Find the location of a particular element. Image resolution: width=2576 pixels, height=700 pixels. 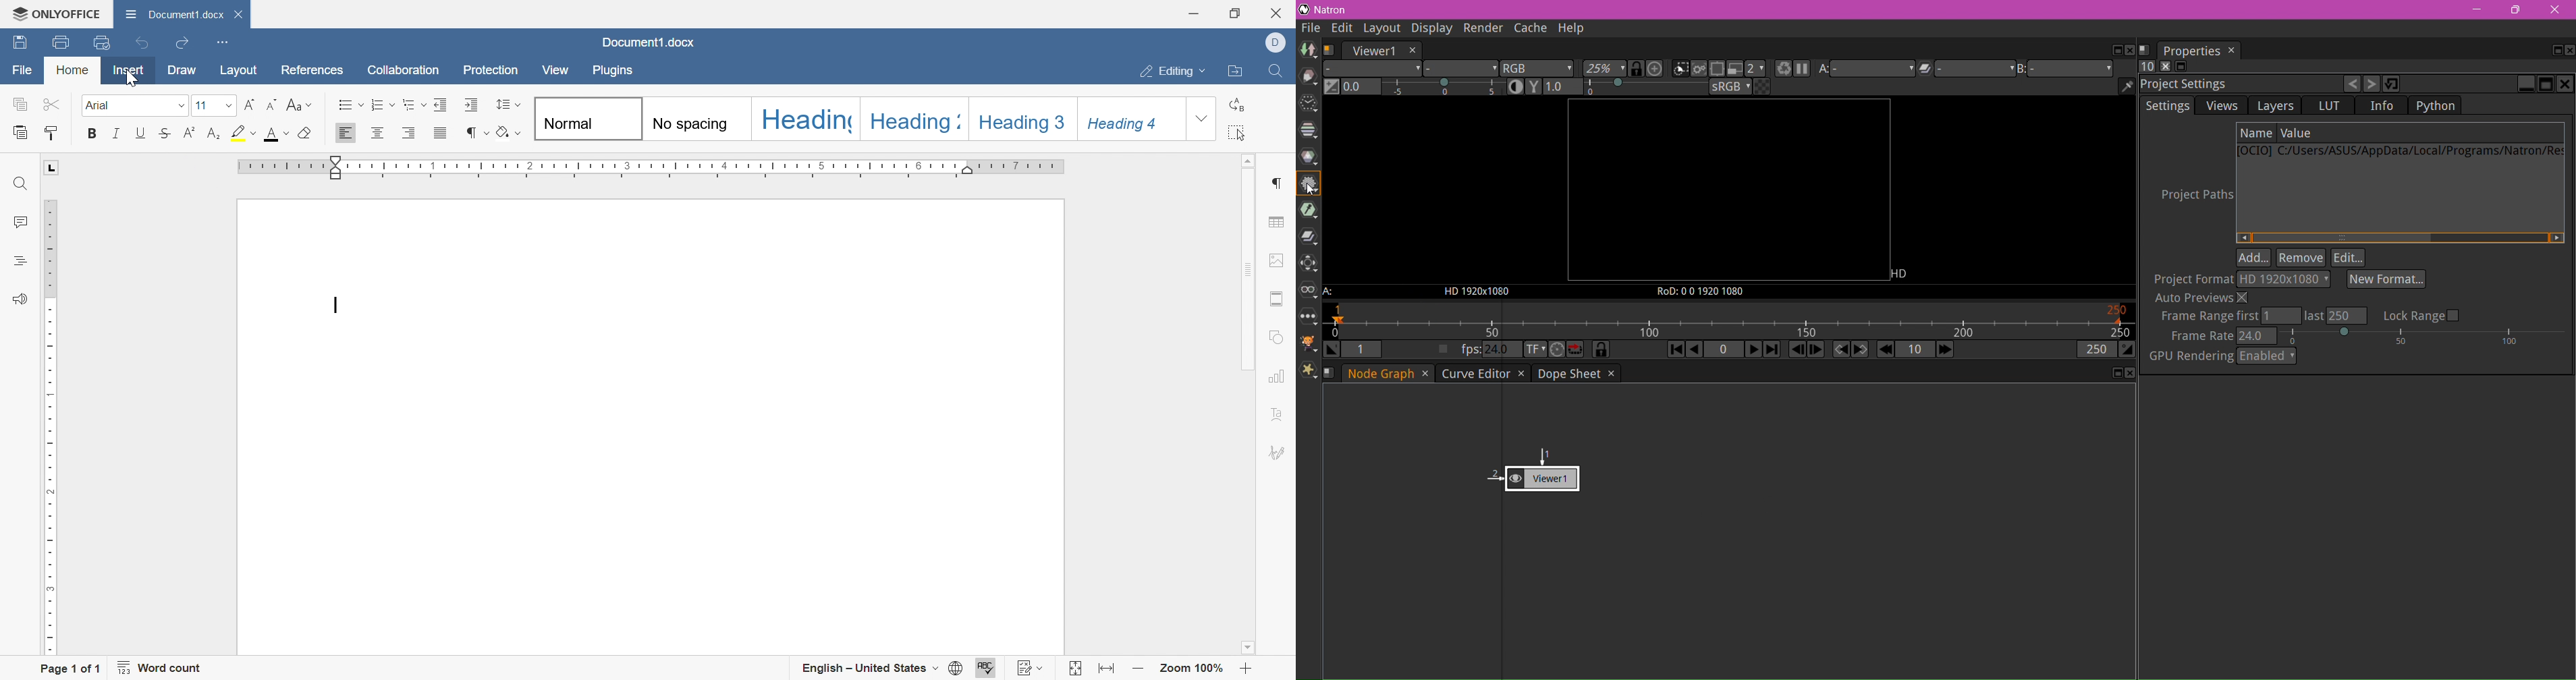

Text art settings is located at coordinates (1278, 417).